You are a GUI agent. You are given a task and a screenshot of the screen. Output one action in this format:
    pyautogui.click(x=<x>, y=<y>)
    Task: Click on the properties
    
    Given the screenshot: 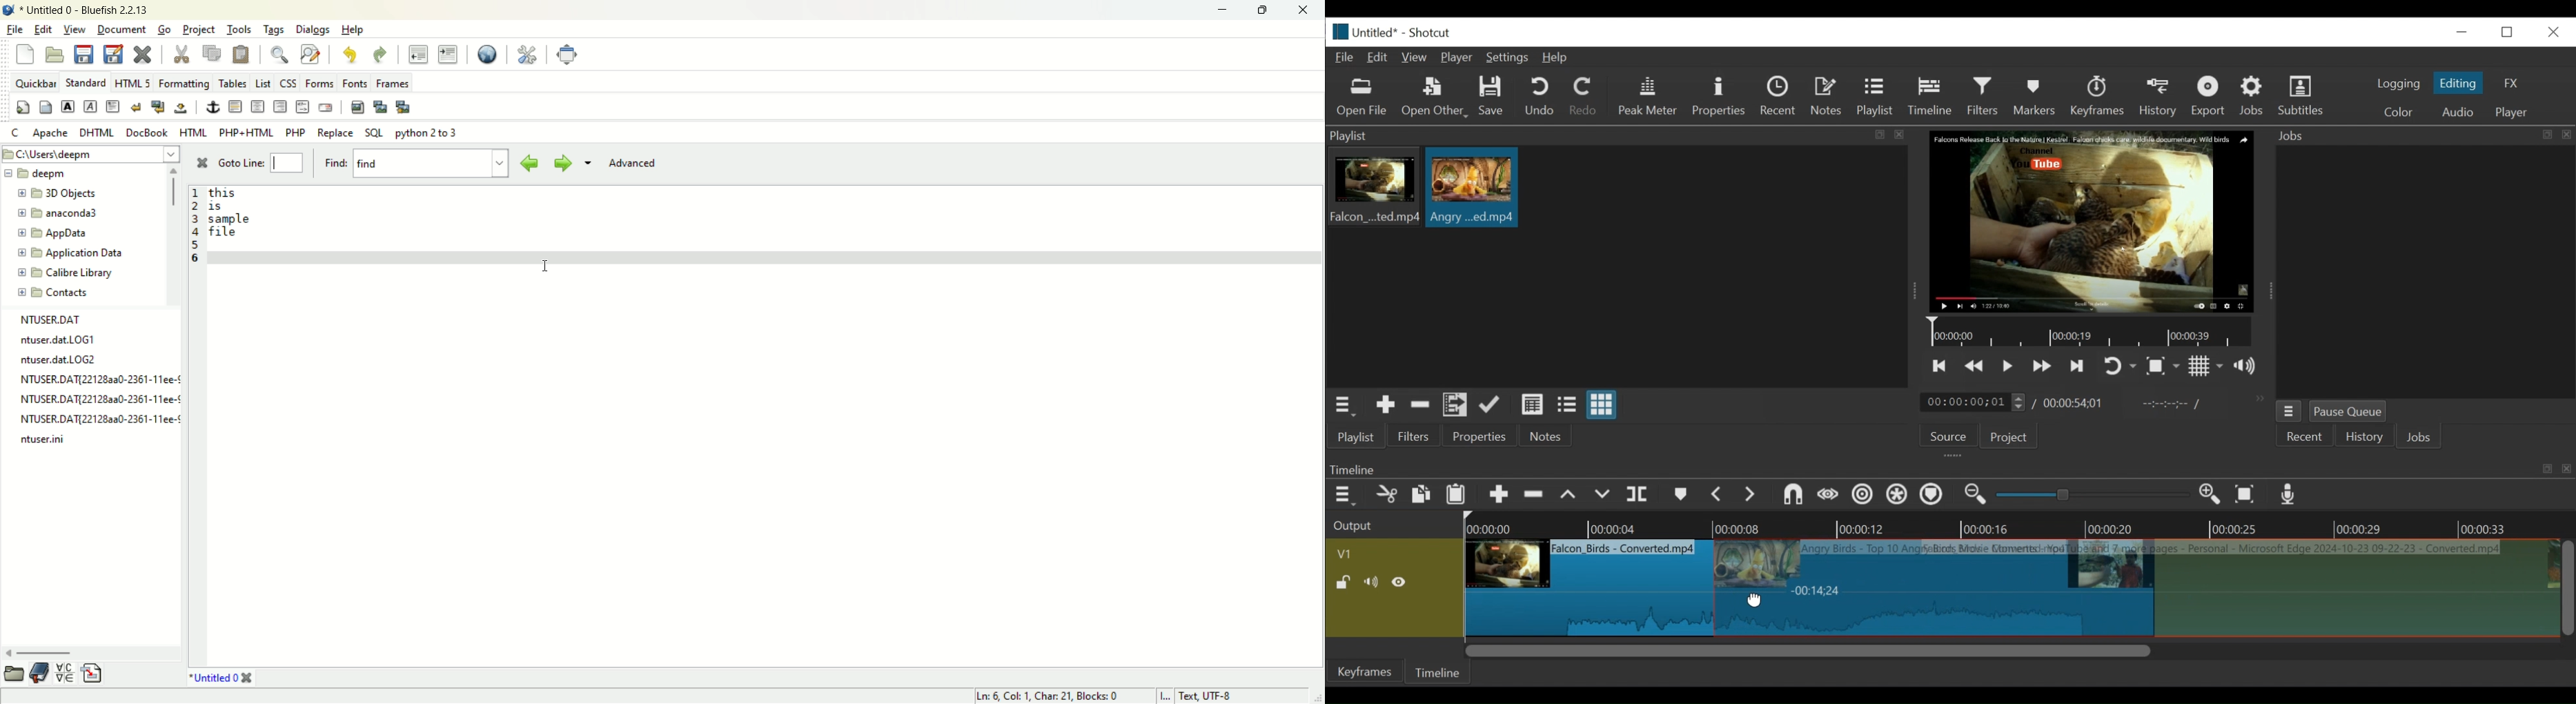 What is the action you would take?
    pyautogui.click(x=1481, y=437)
    